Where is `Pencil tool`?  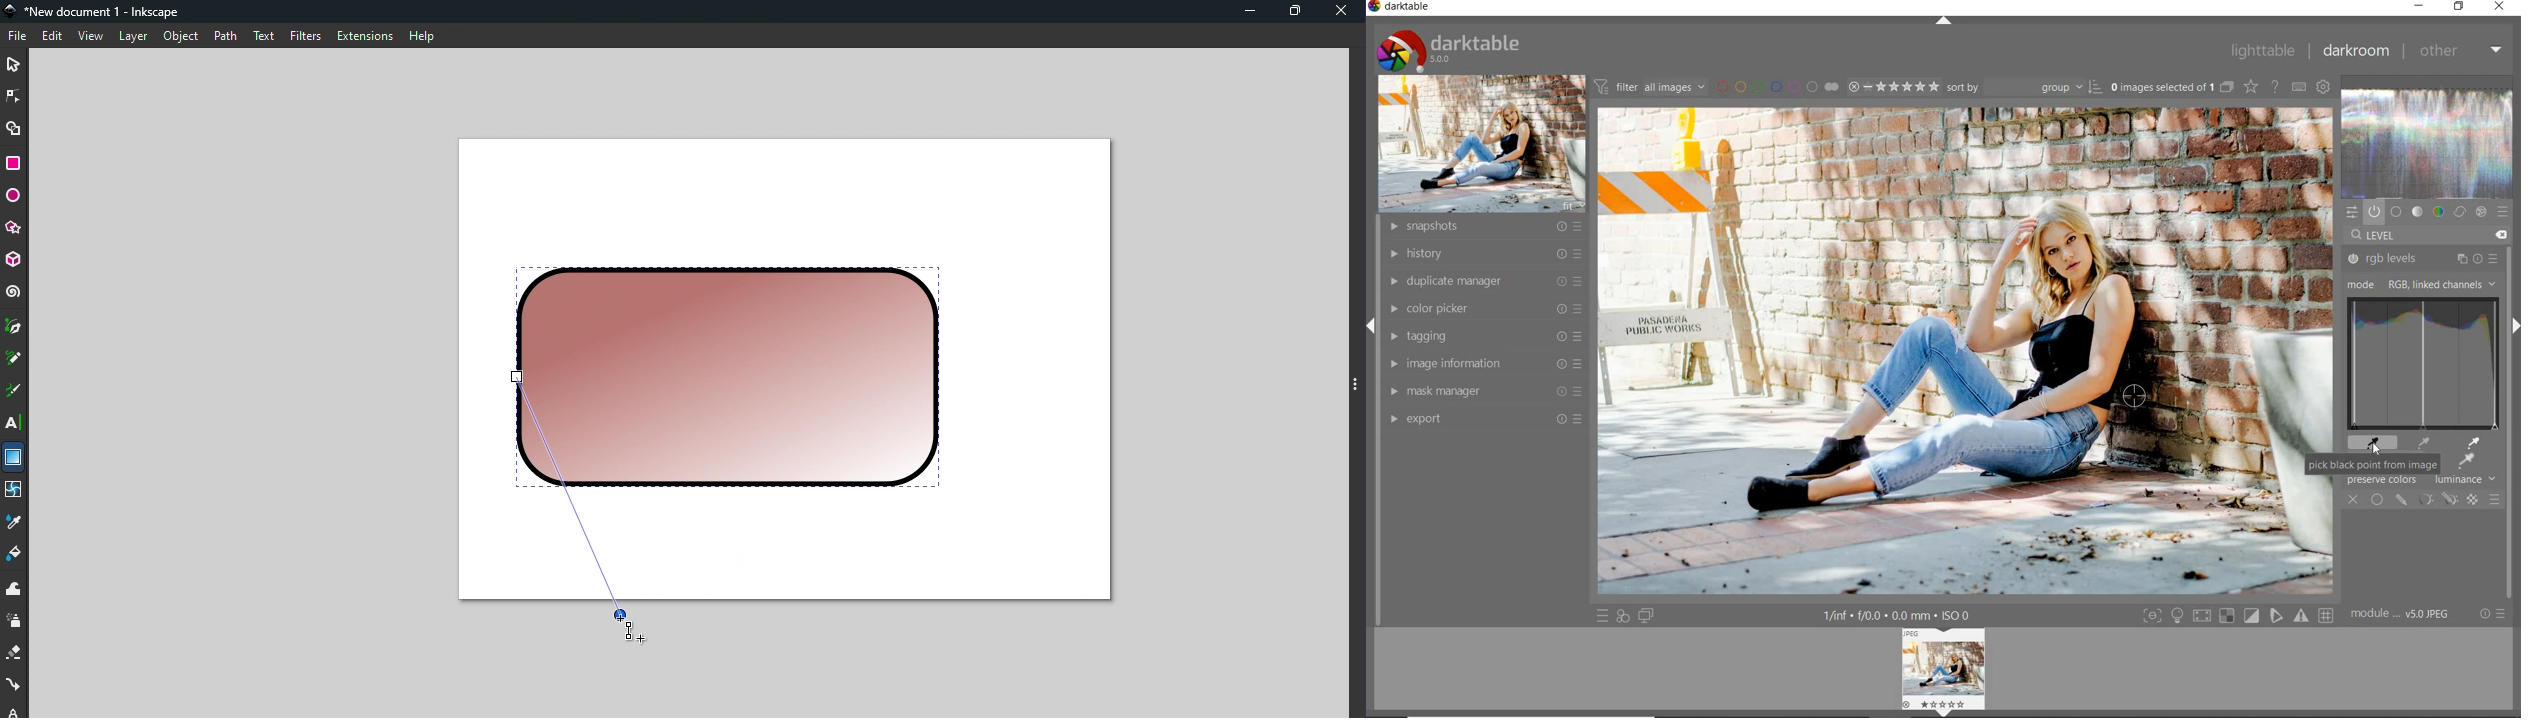 Pencil tool is located at coordinates (14, 360).